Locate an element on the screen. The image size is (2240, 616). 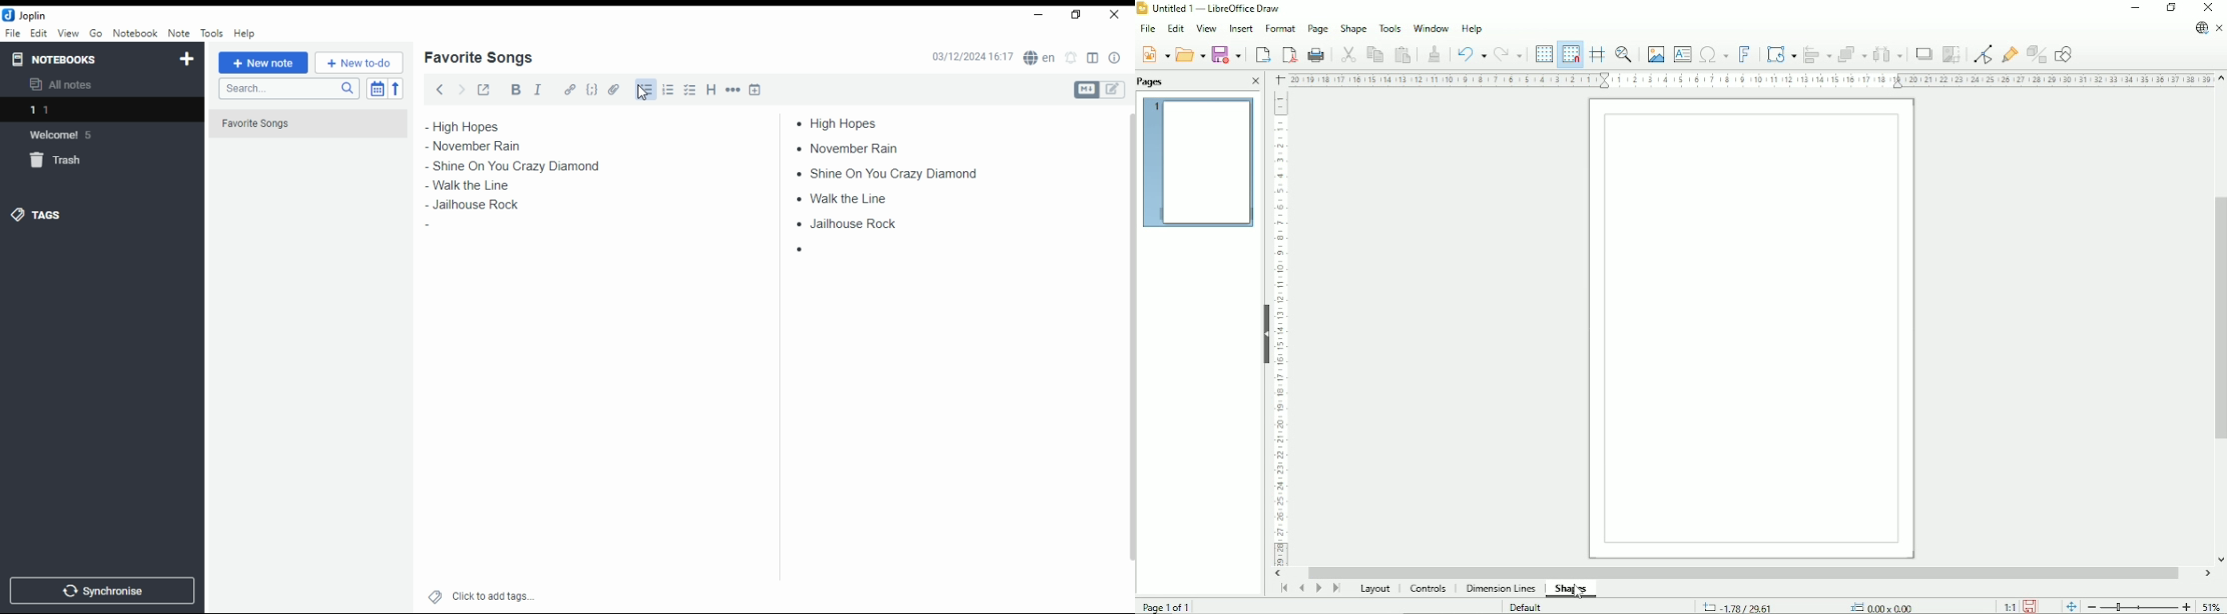
walk ta line is located at coordinates (845, 197).